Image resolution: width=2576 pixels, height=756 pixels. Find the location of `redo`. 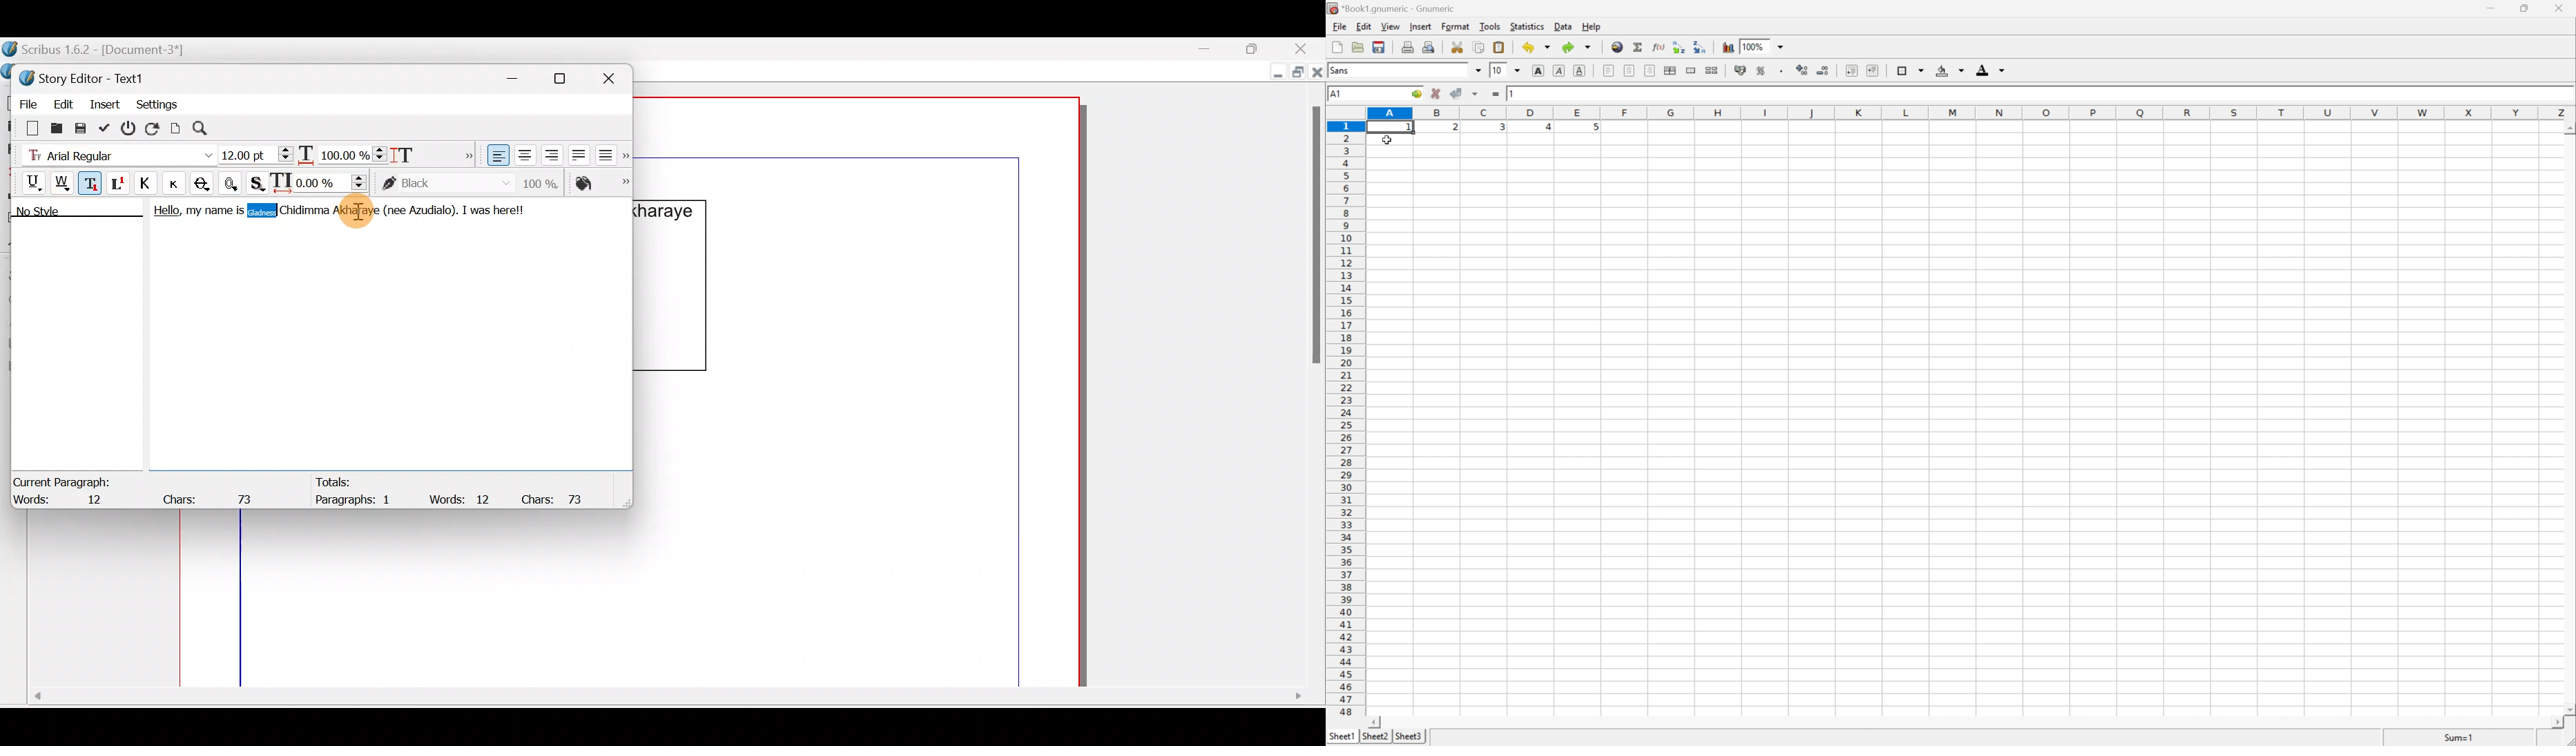

redo is located at coordinates (1579, 47).